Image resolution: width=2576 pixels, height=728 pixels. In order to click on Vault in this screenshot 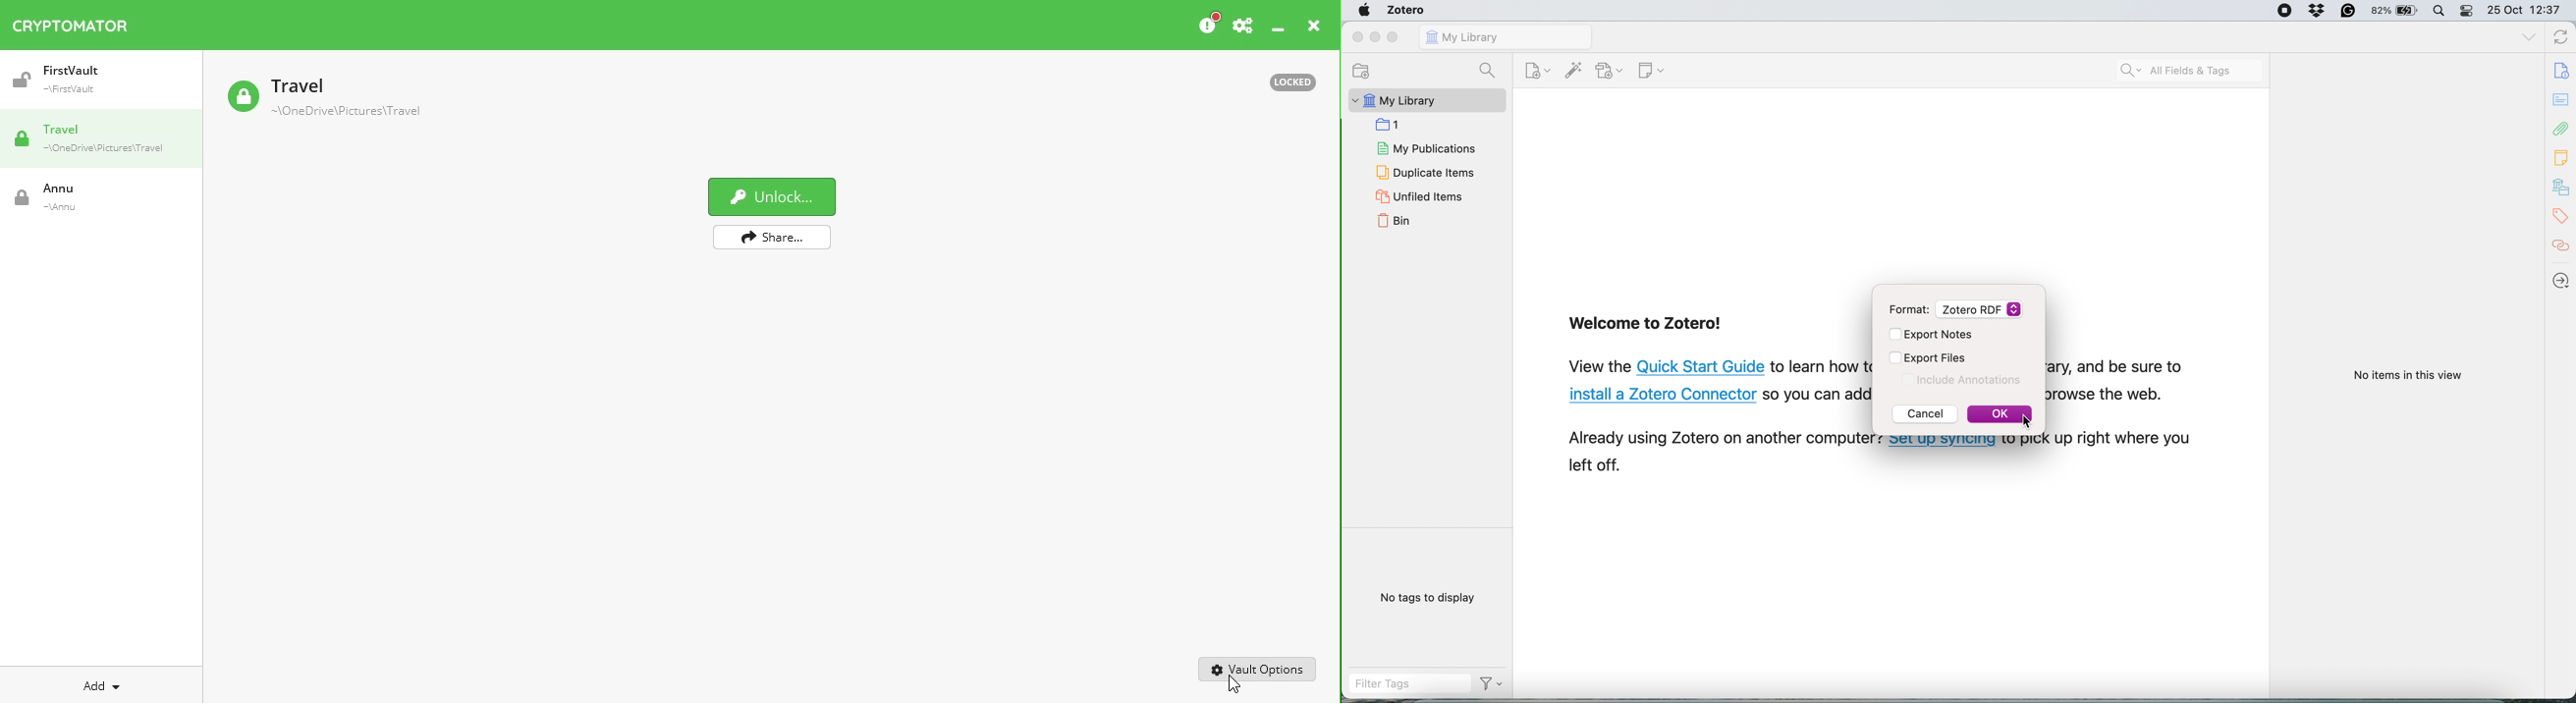, I will do `click(323, 99)`.